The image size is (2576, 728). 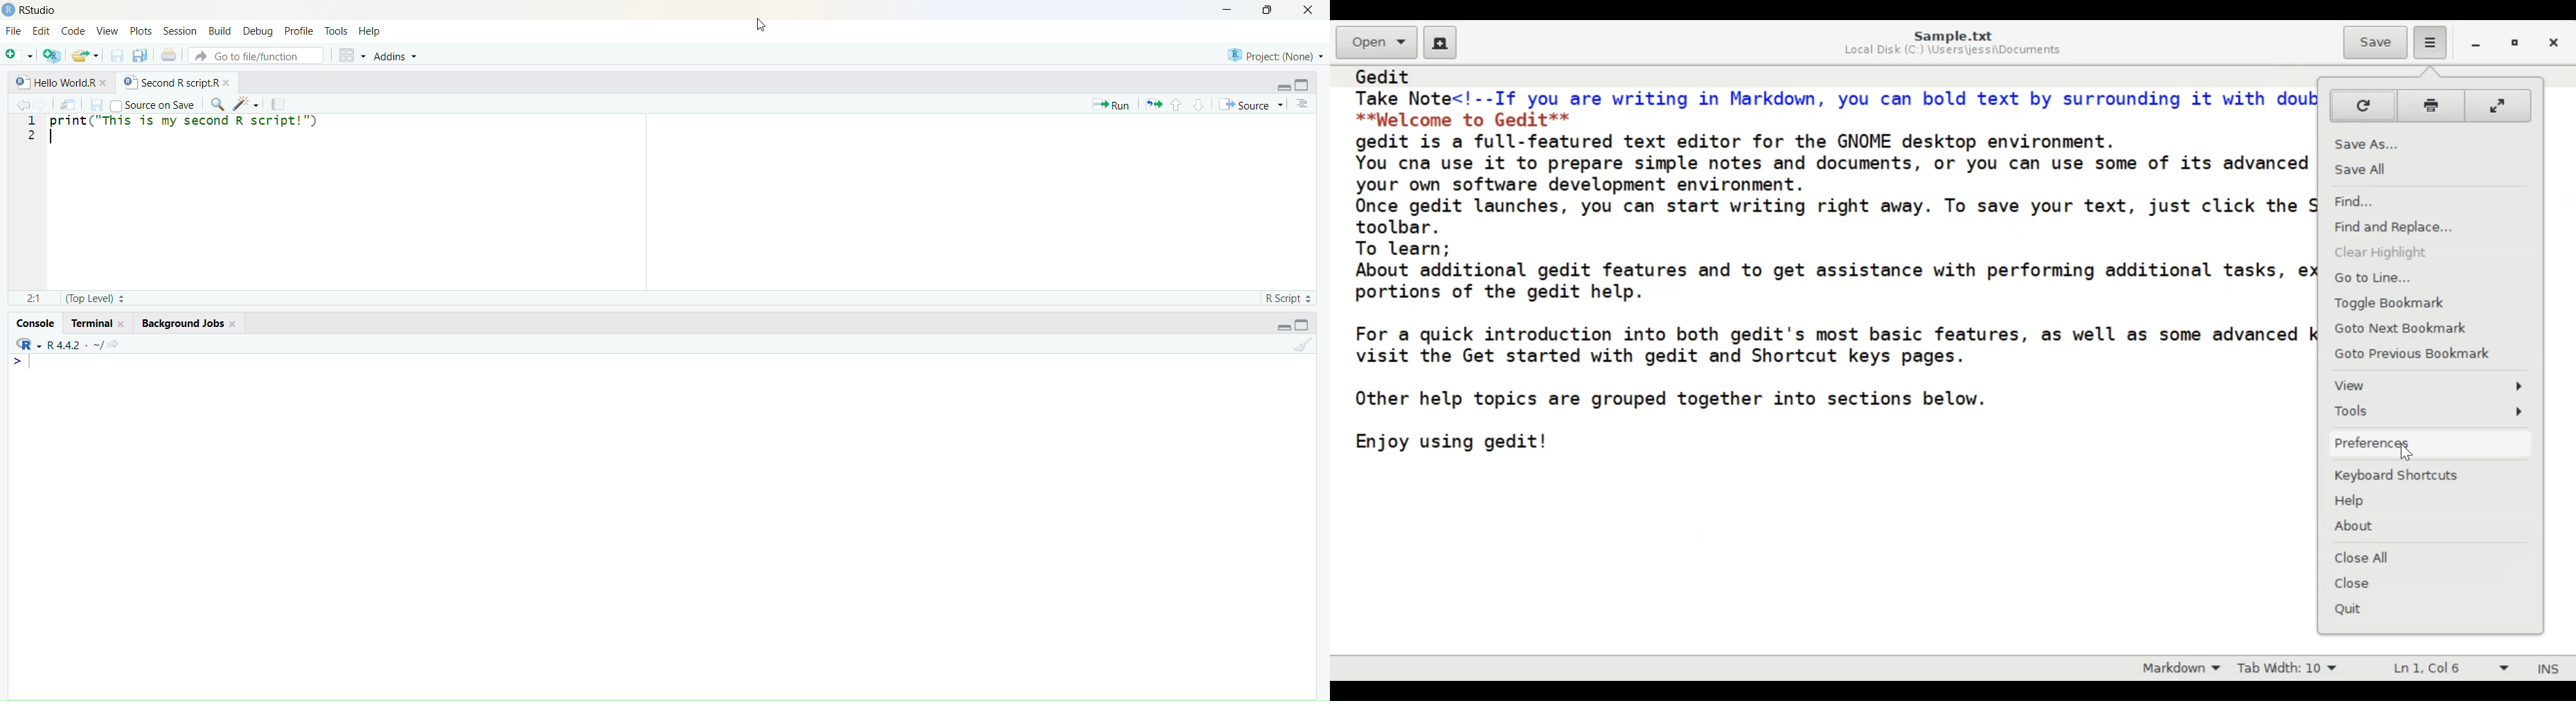 What do you see at coordinates (118, 342) in the screenshot?
I see `View the current working directory` at bounding box center [118, 342].